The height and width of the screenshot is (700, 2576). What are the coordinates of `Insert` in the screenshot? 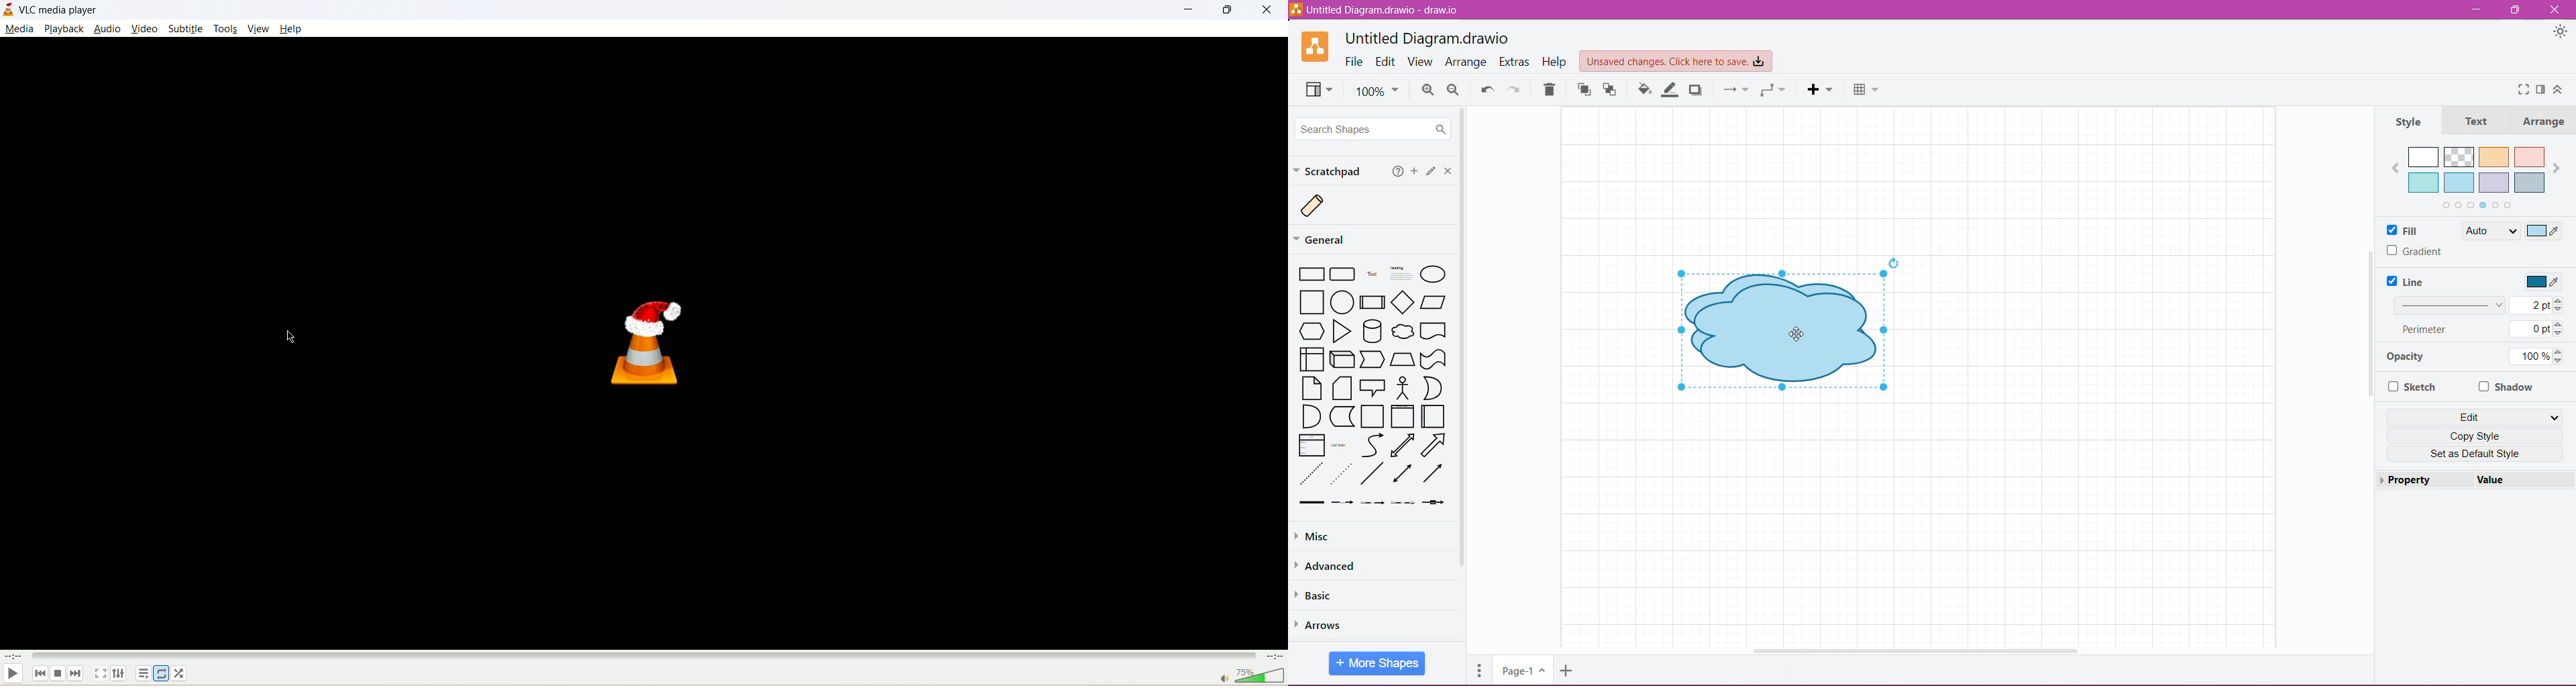 It's located at (1821, 90).